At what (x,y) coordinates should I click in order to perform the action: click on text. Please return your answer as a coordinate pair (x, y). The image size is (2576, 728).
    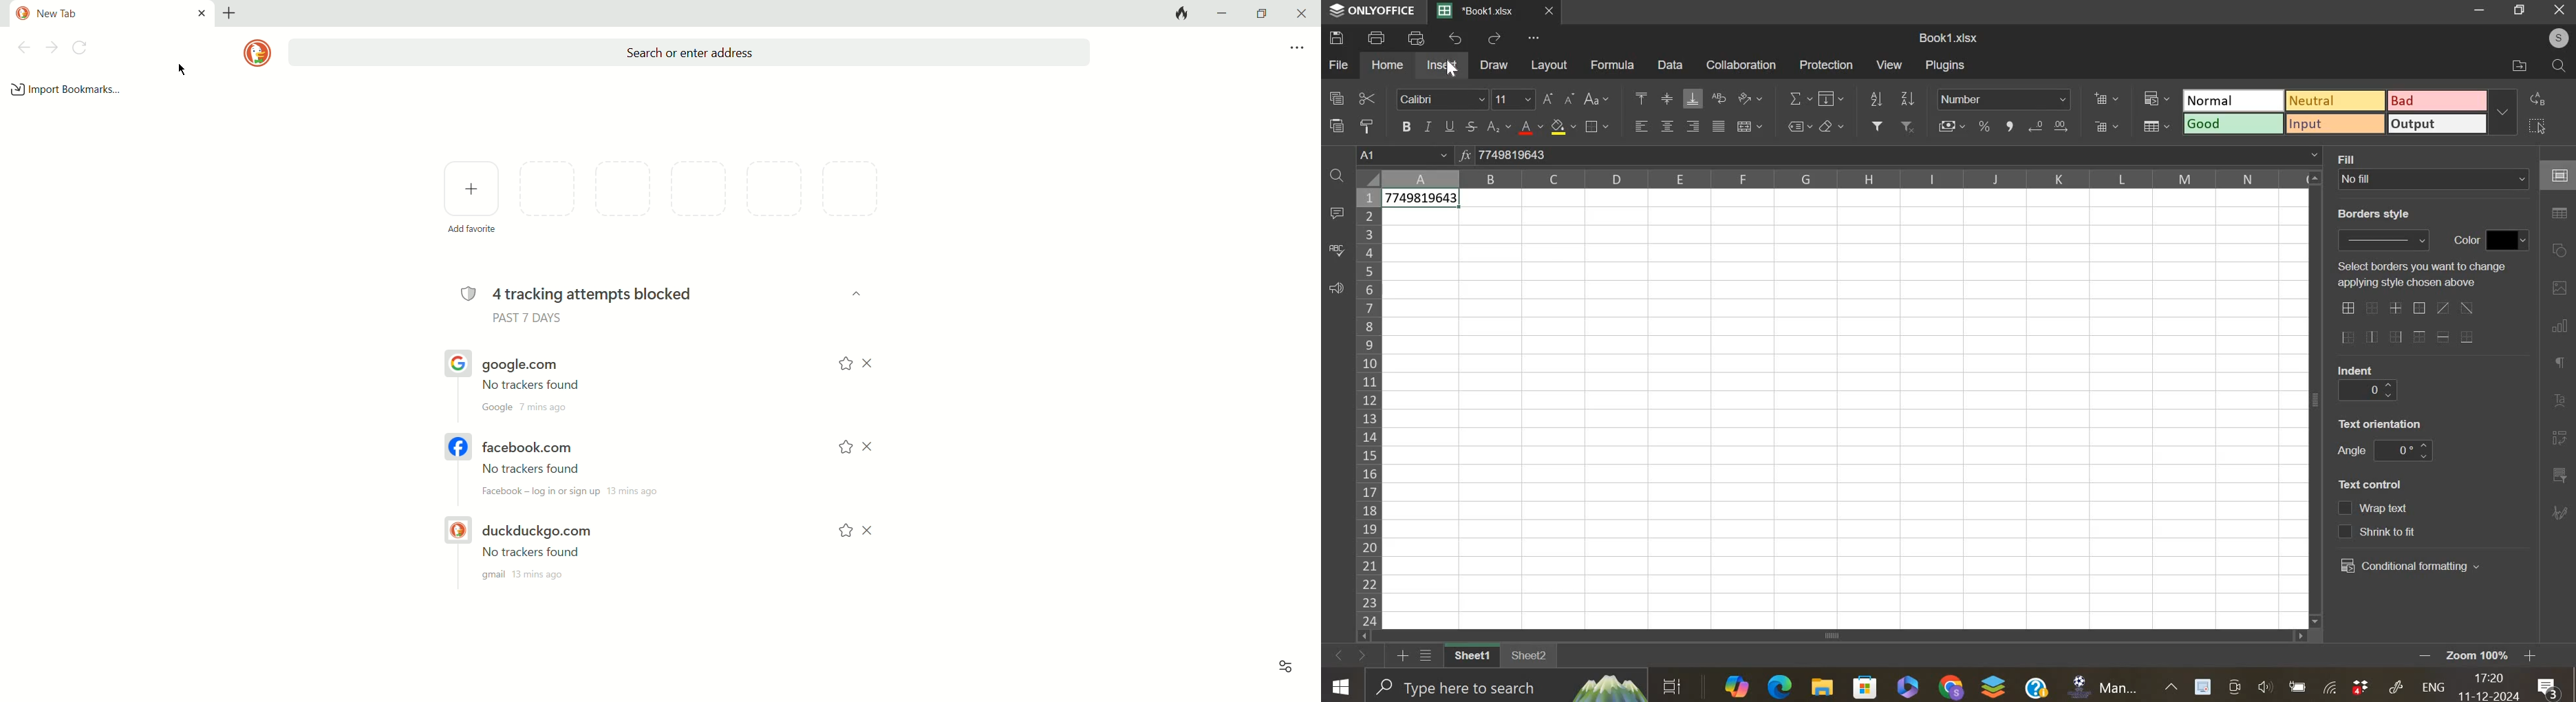
    Looking at the image, I should click on (2357, 369).